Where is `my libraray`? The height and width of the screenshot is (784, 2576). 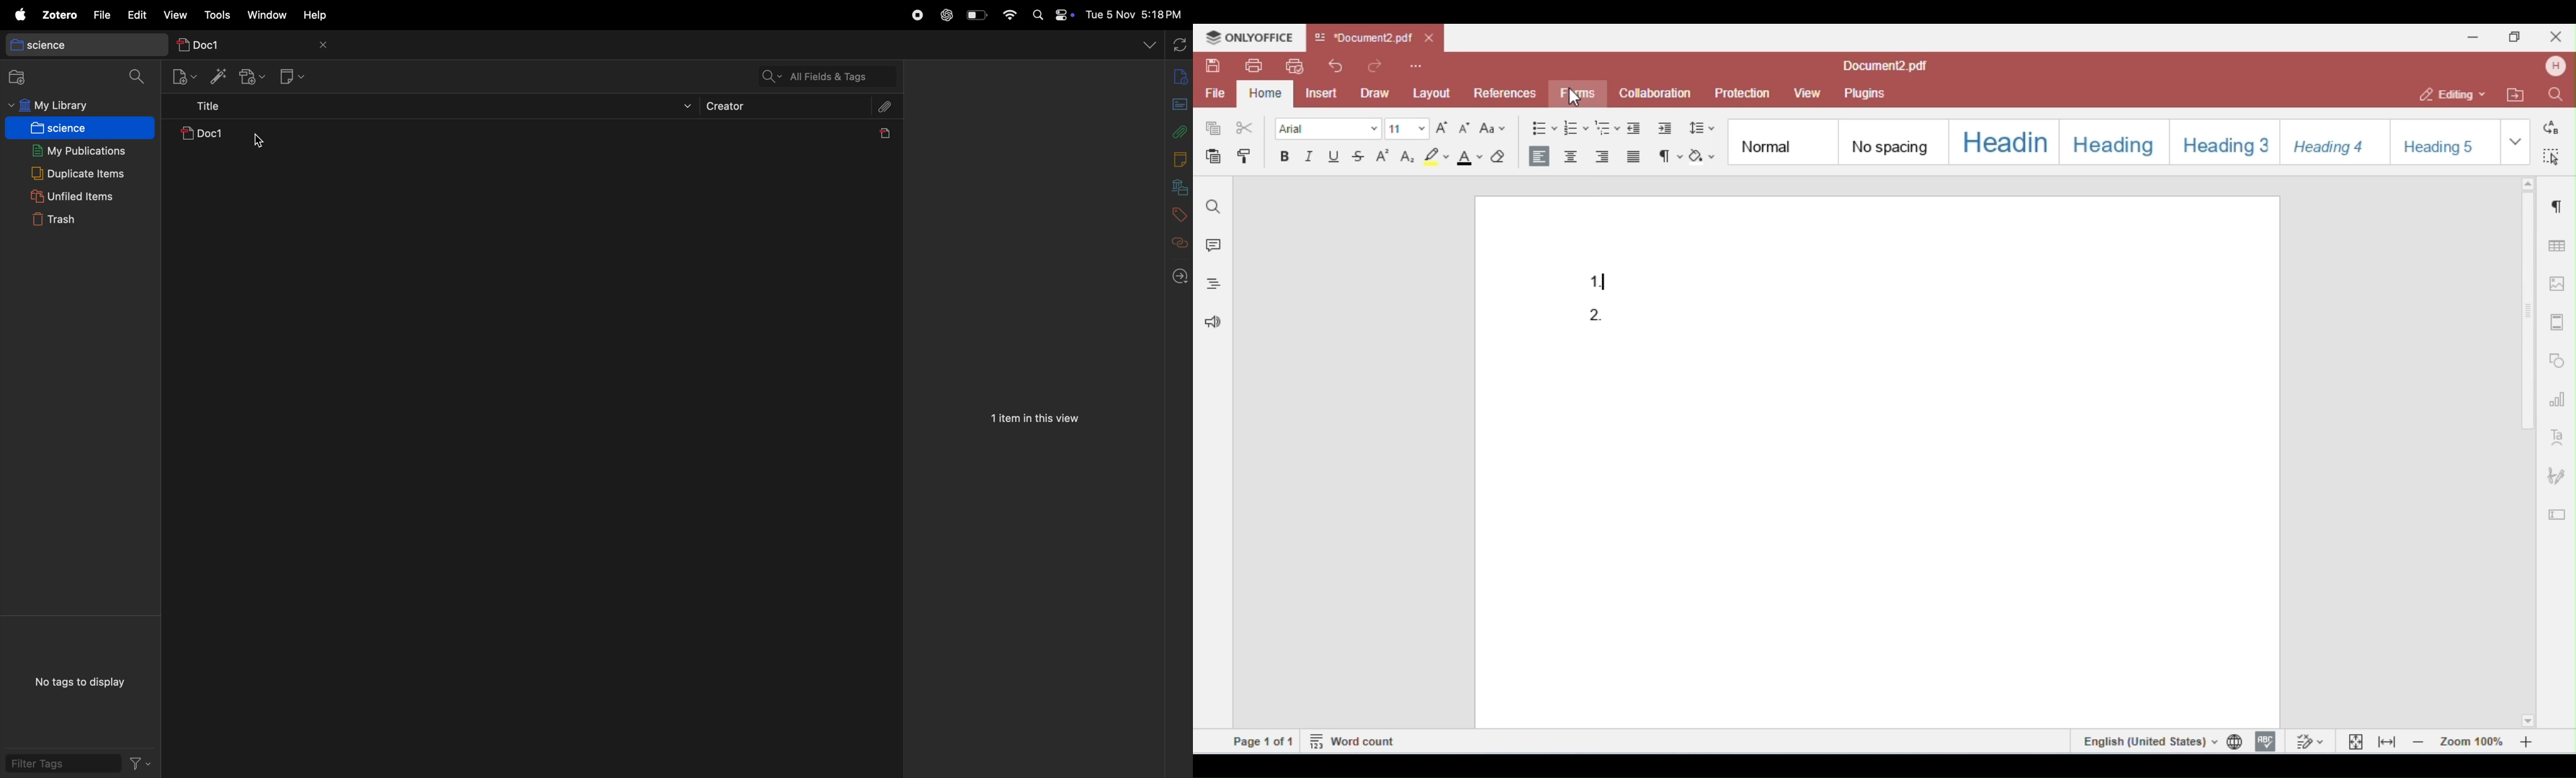 my libraray is located at coordinates (1175, 184).